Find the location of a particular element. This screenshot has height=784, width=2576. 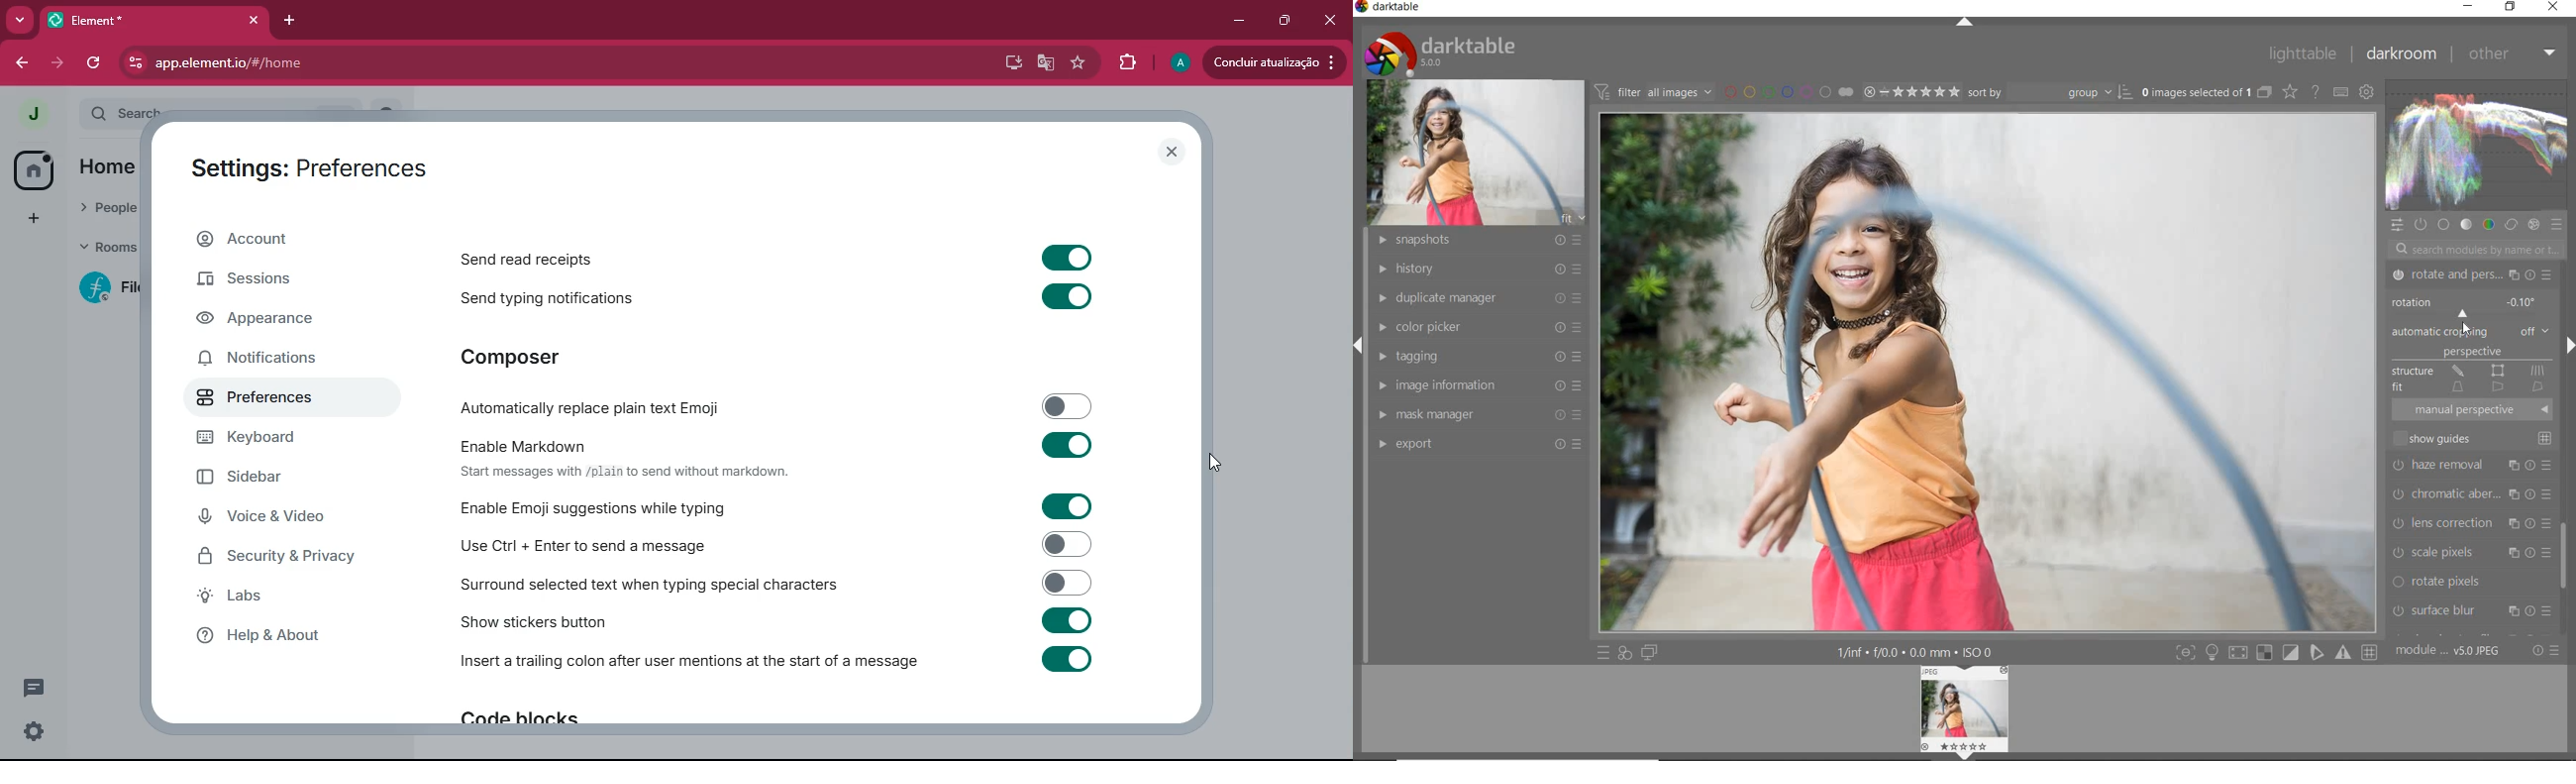

‘Start messages with /plain to send without markdown. is located at coordinates (628, 475).